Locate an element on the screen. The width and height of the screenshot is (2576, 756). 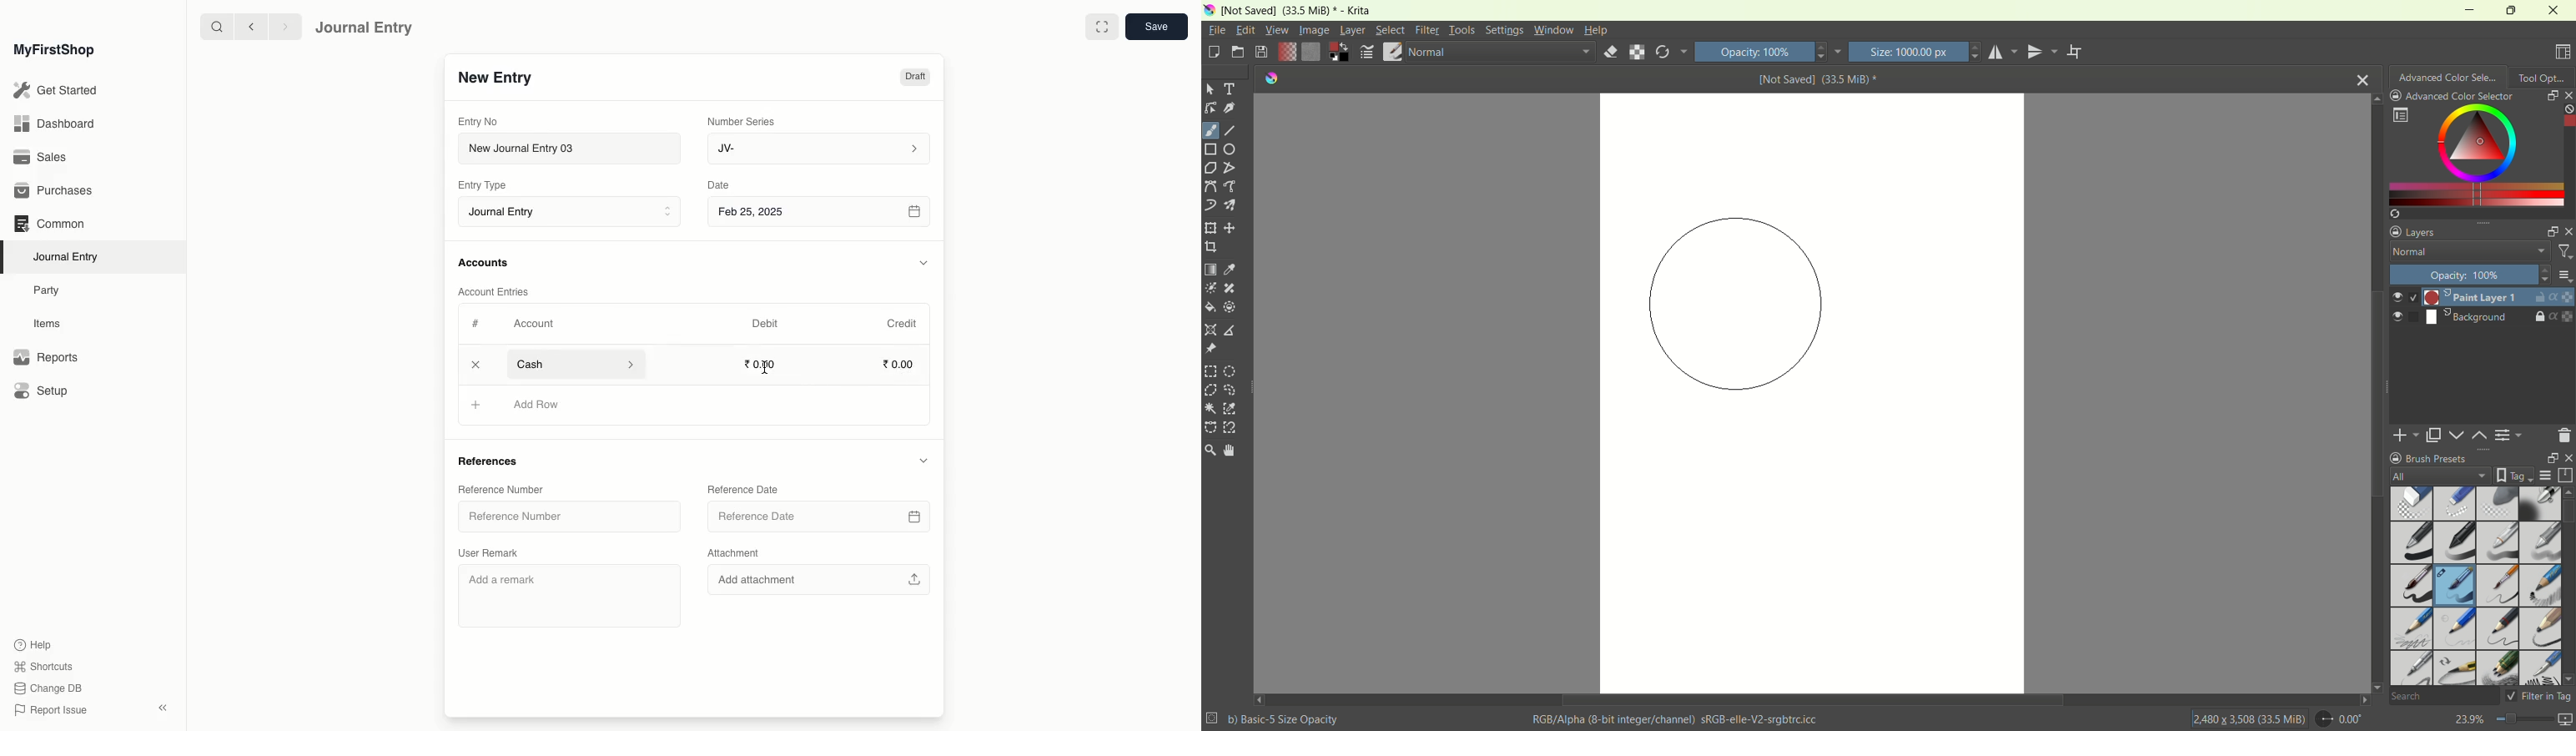
Journal Entry is located at coordinates (365, 27).